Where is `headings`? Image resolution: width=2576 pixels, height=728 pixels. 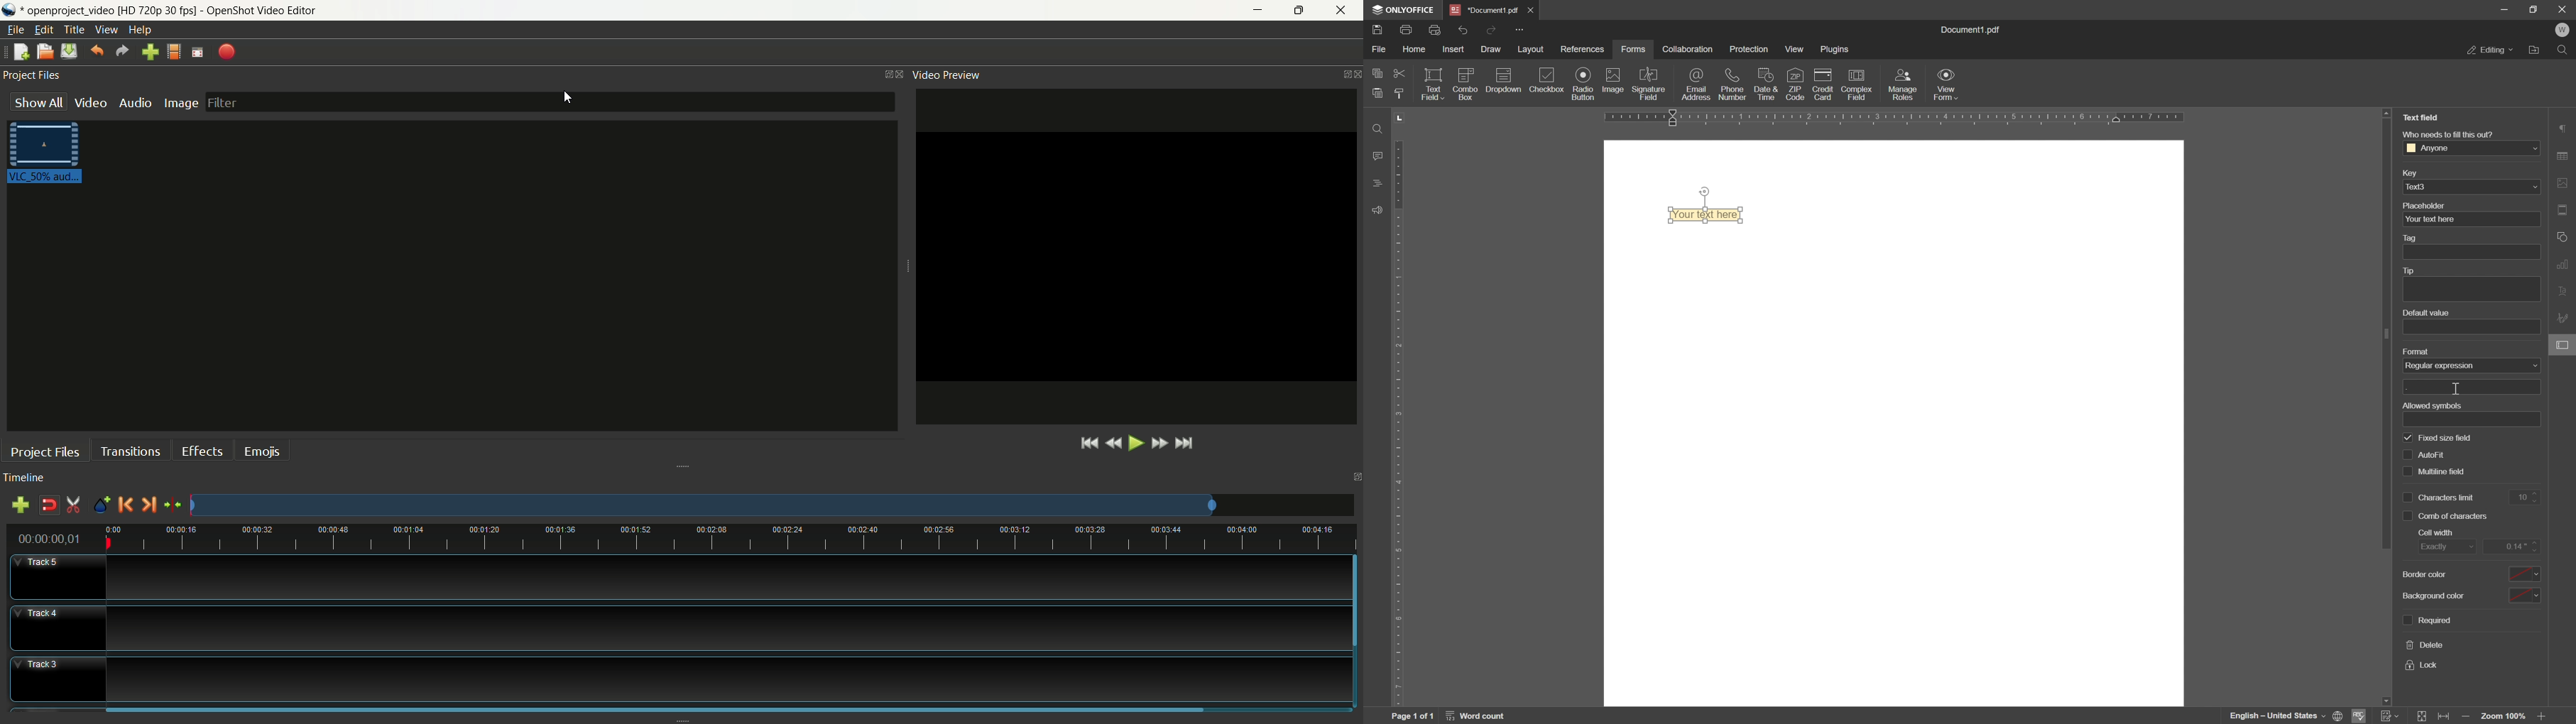
headings is located at coordinates (1375, 184).